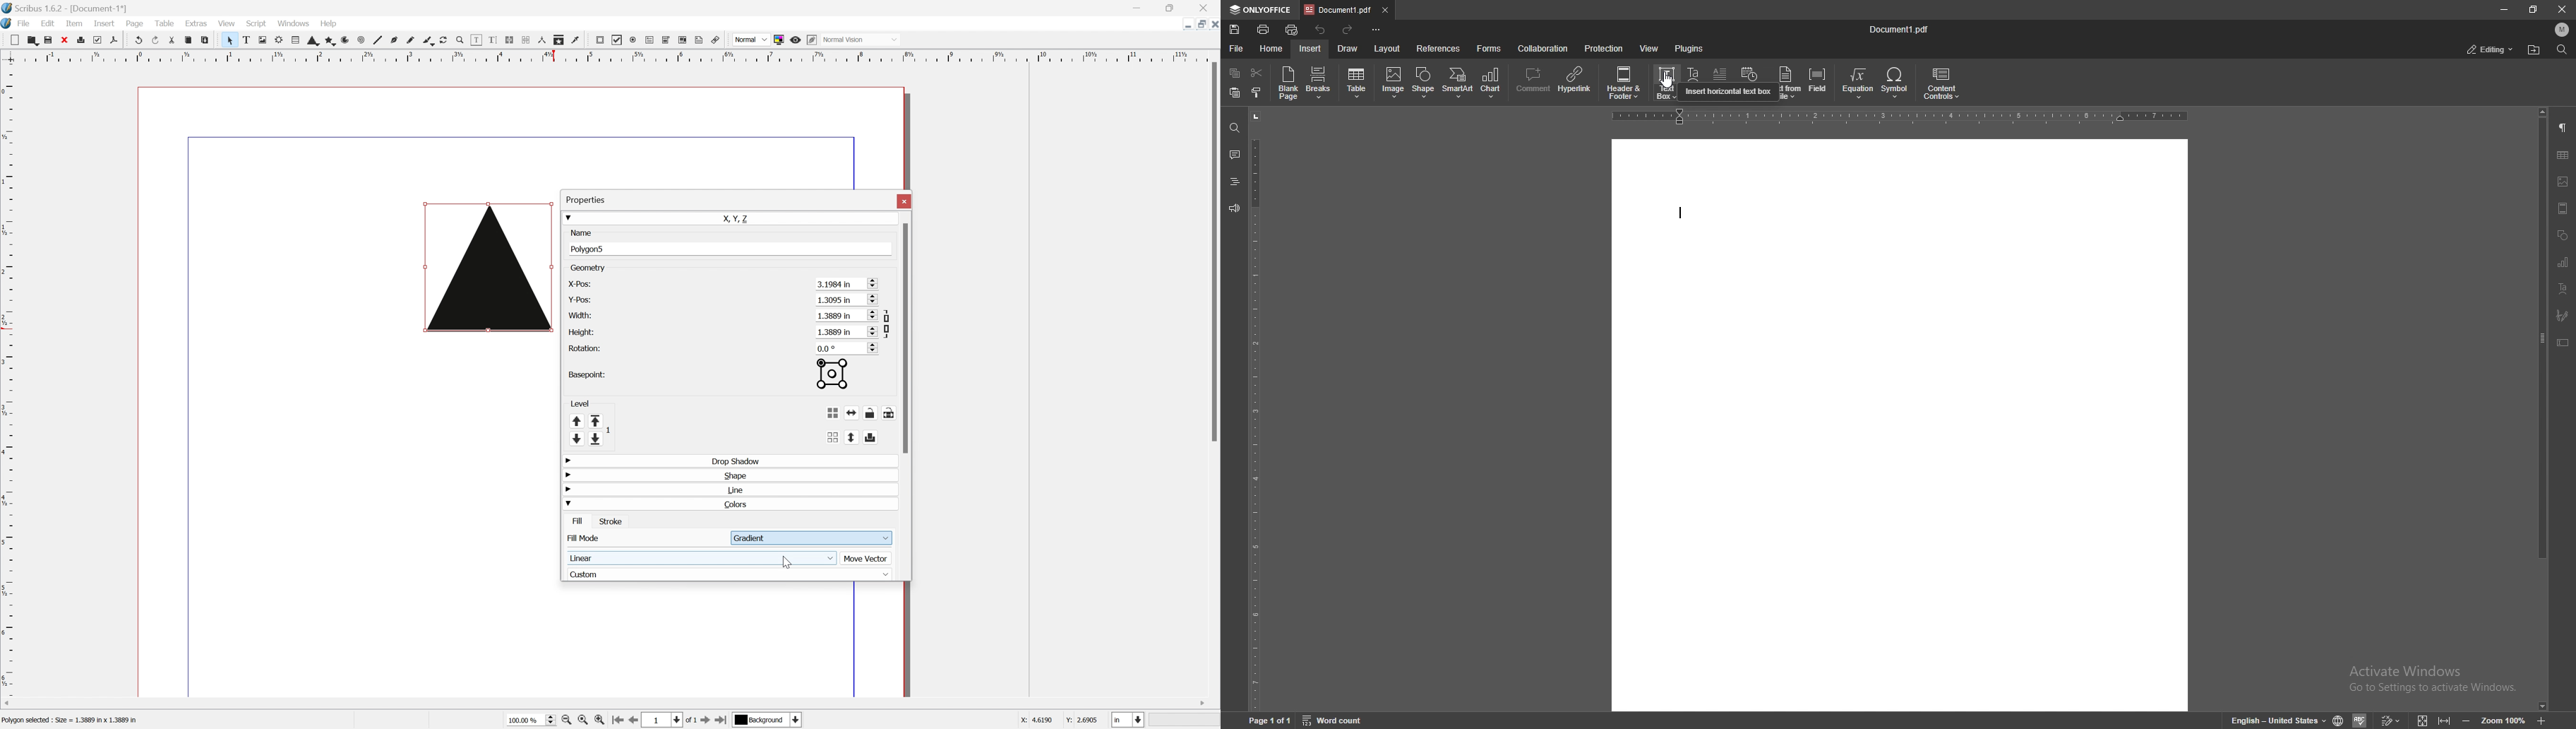 This screenshot has height=756, width=2576. What do you see at coordinates (97, 40) in the screenshot?
I see `Preflight verifier` at bounding box center [97, 40].